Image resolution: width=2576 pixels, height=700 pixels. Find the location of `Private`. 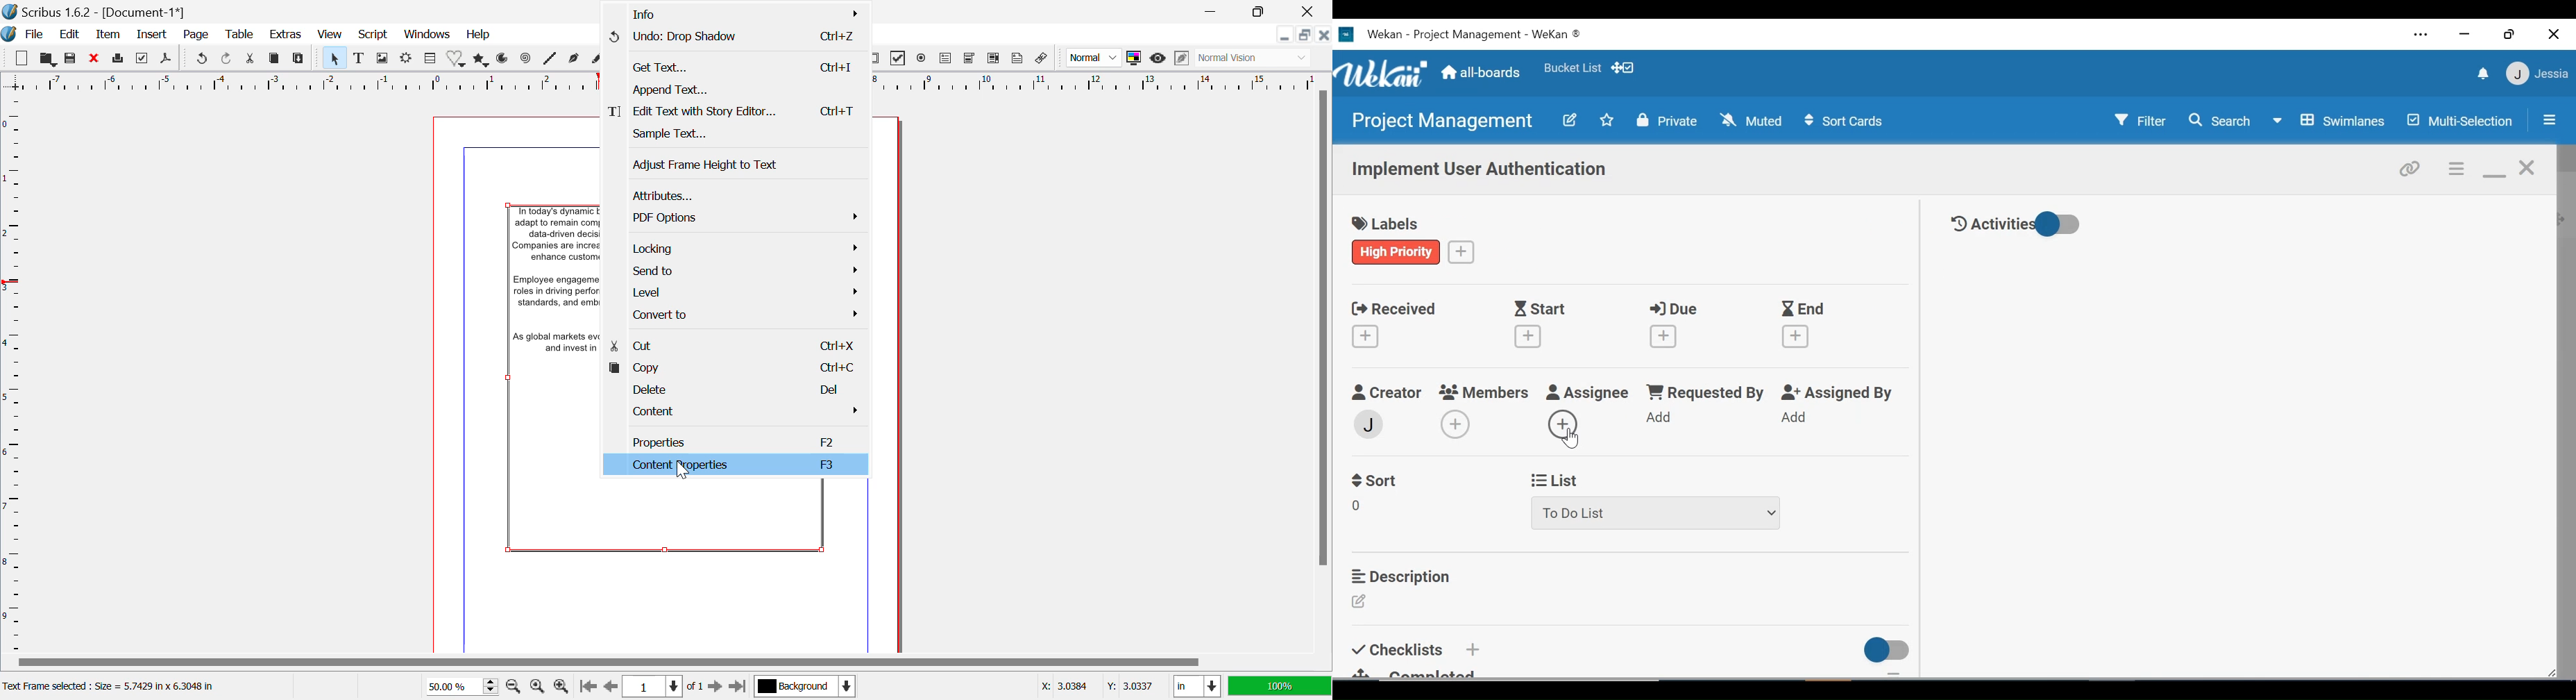

Private is located at coordinates (1667, 120).